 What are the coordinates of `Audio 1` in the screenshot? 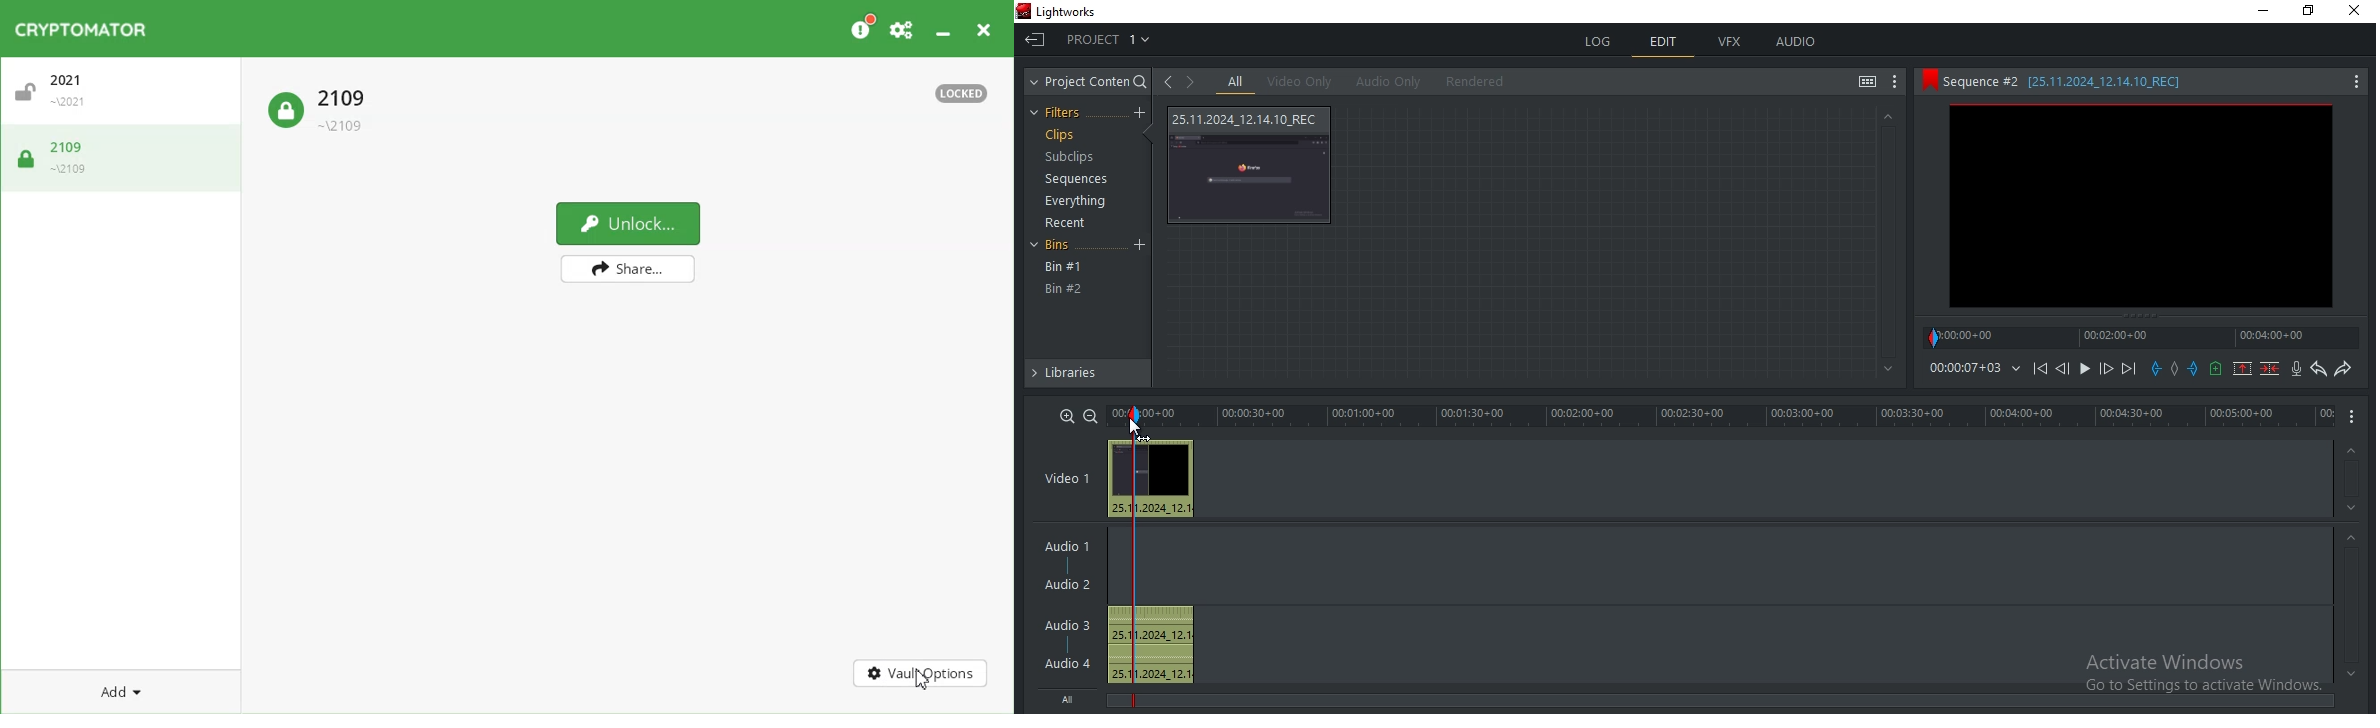 It's located at (1071, 543).